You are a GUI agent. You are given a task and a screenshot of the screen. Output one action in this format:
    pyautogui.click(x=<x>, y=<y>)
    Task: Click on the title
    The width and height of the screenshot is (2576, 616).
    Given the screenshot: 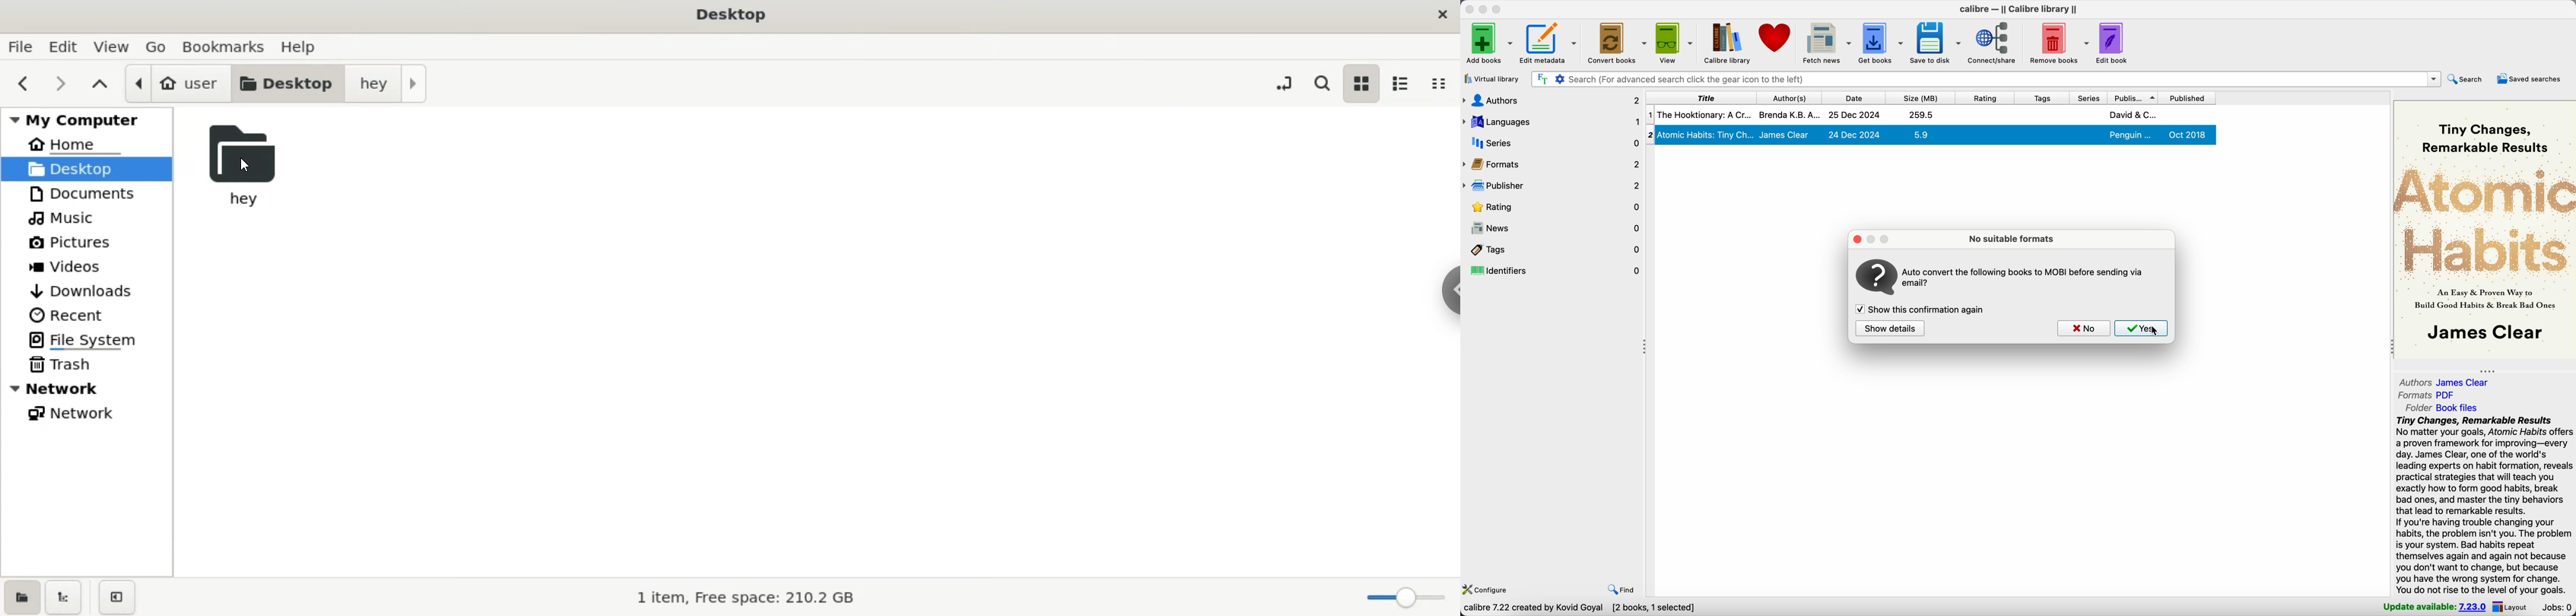 What is the action you would take?
    pyautogui.click(x=1700, y=97)
    